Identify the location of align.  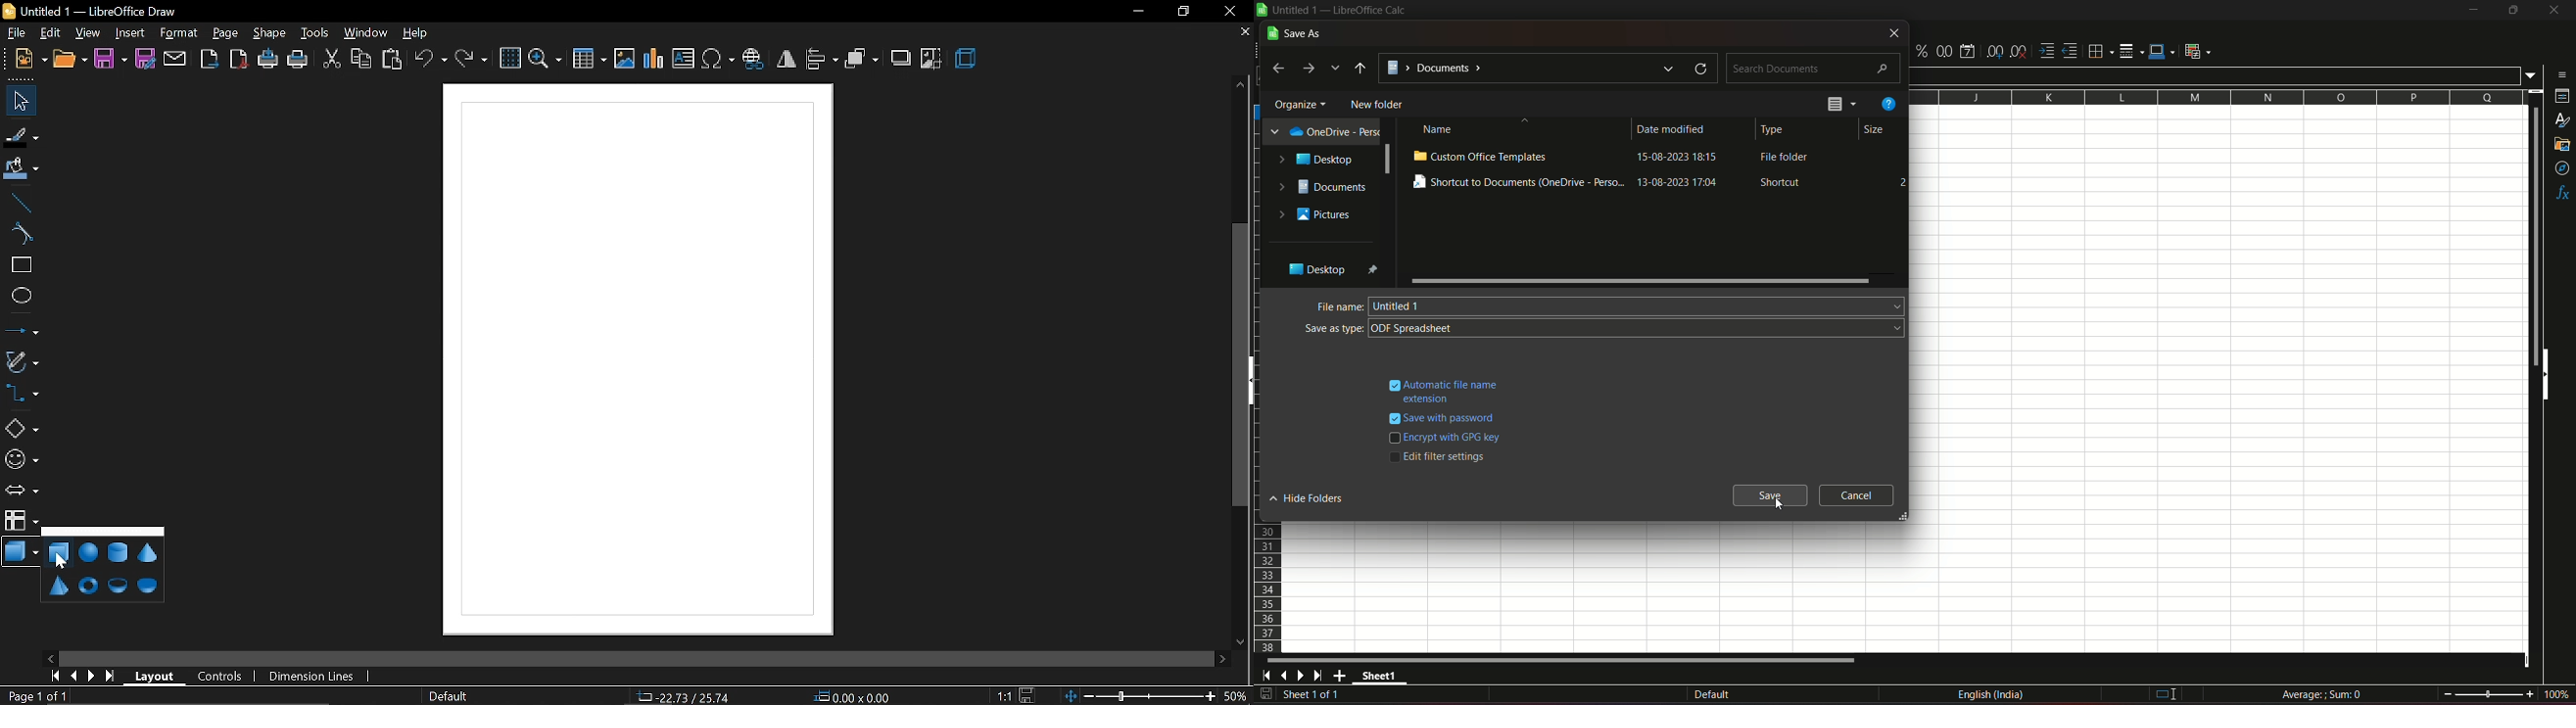
(822, 61).